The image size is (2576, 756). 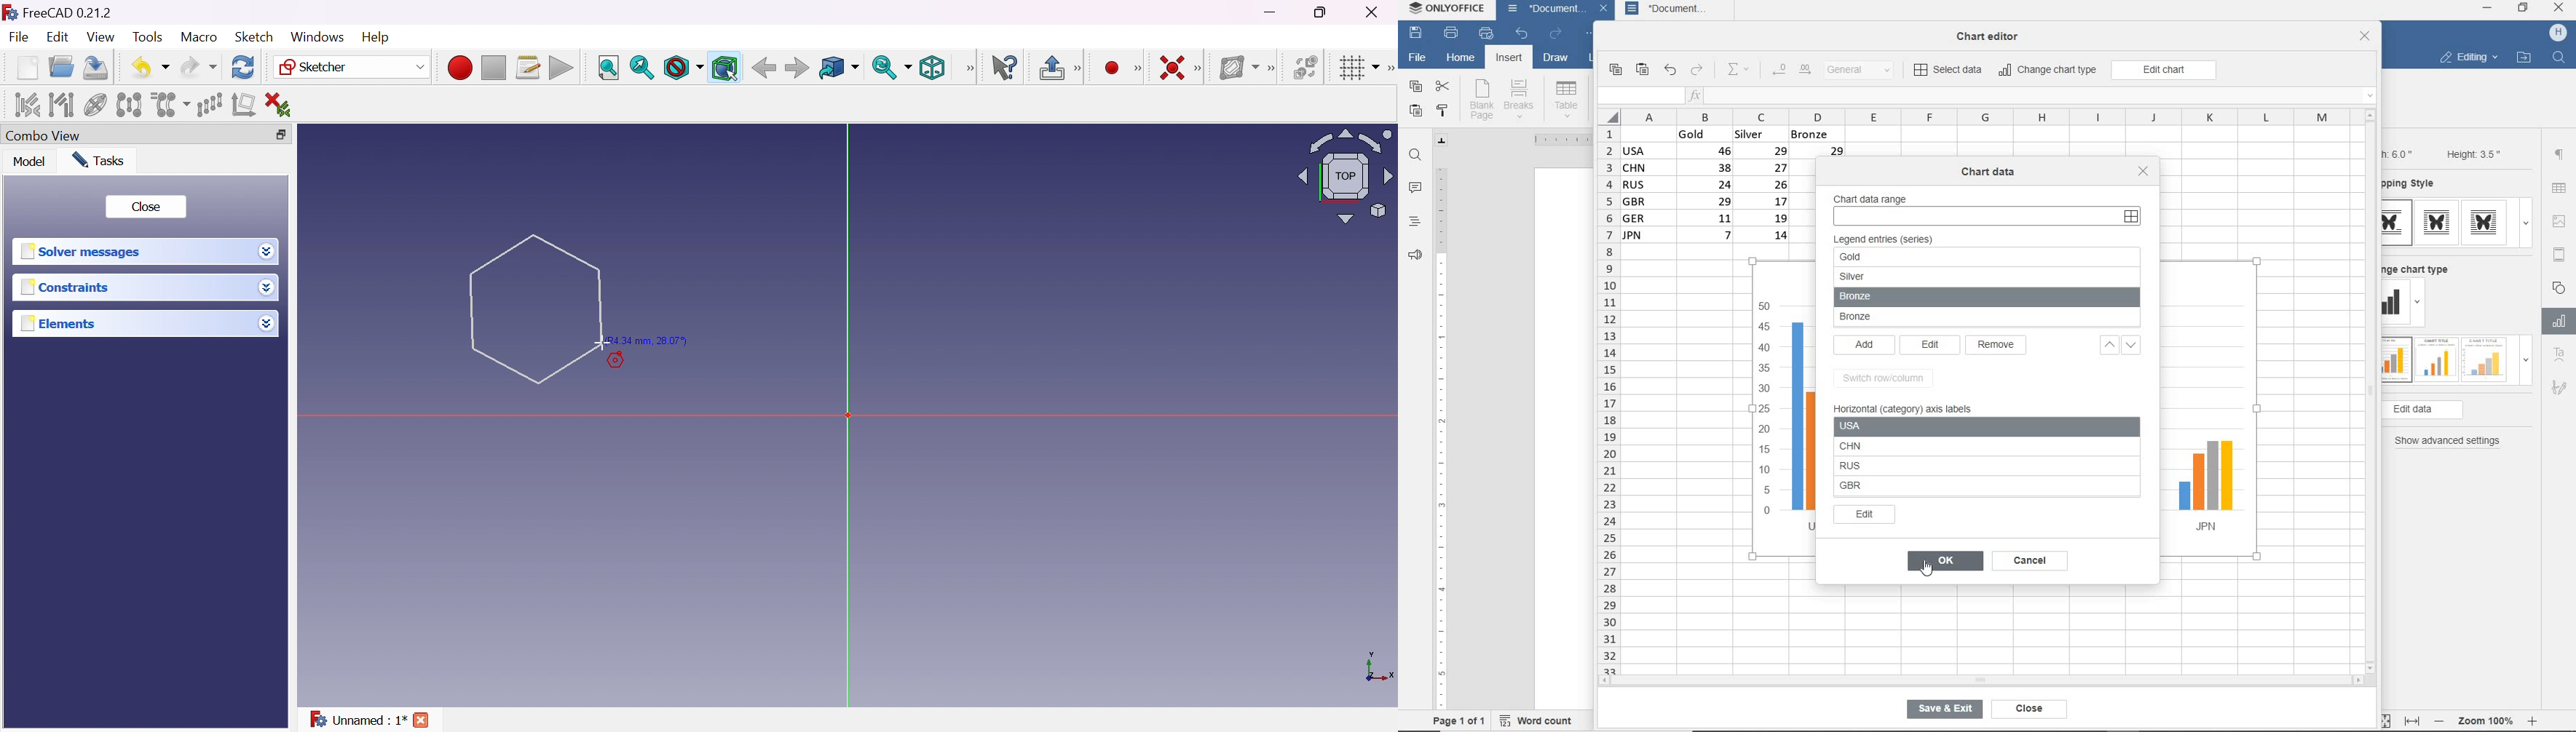 I want to click on Drop down, so click(x=266, y=320).